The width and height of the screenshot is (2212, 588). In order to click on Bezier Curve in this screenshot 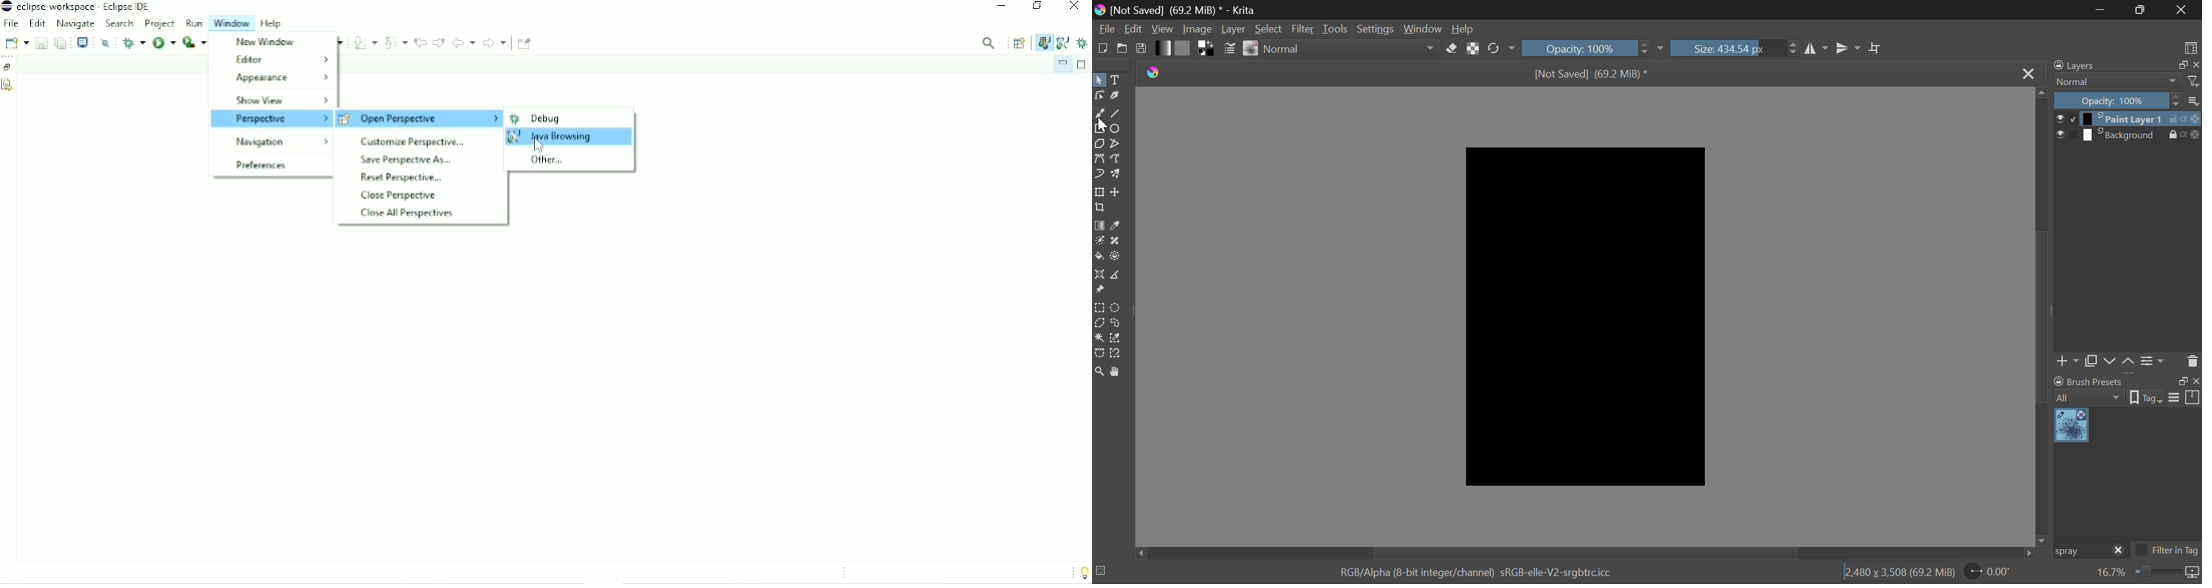, I will do `click(1099, 158)`.